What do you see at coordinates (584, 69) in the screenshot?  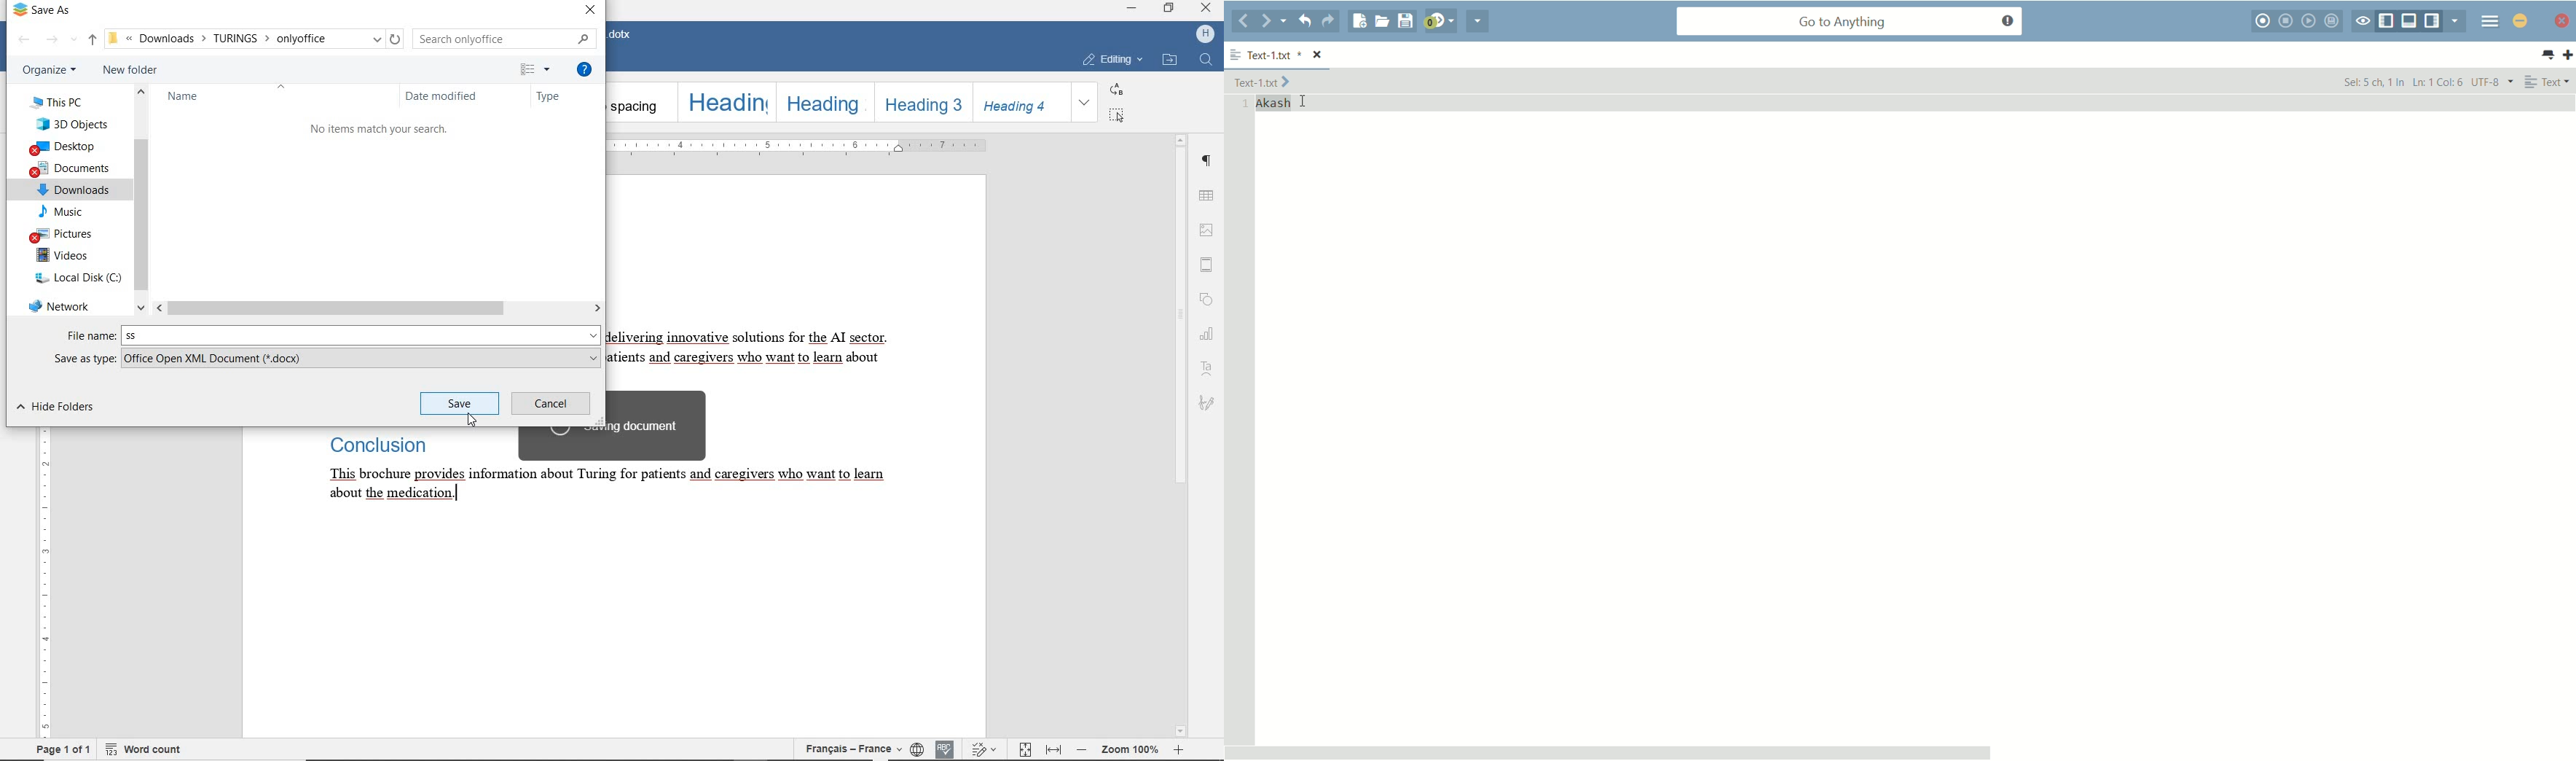 I see `GET HELP` at bounding box center [584, 69].